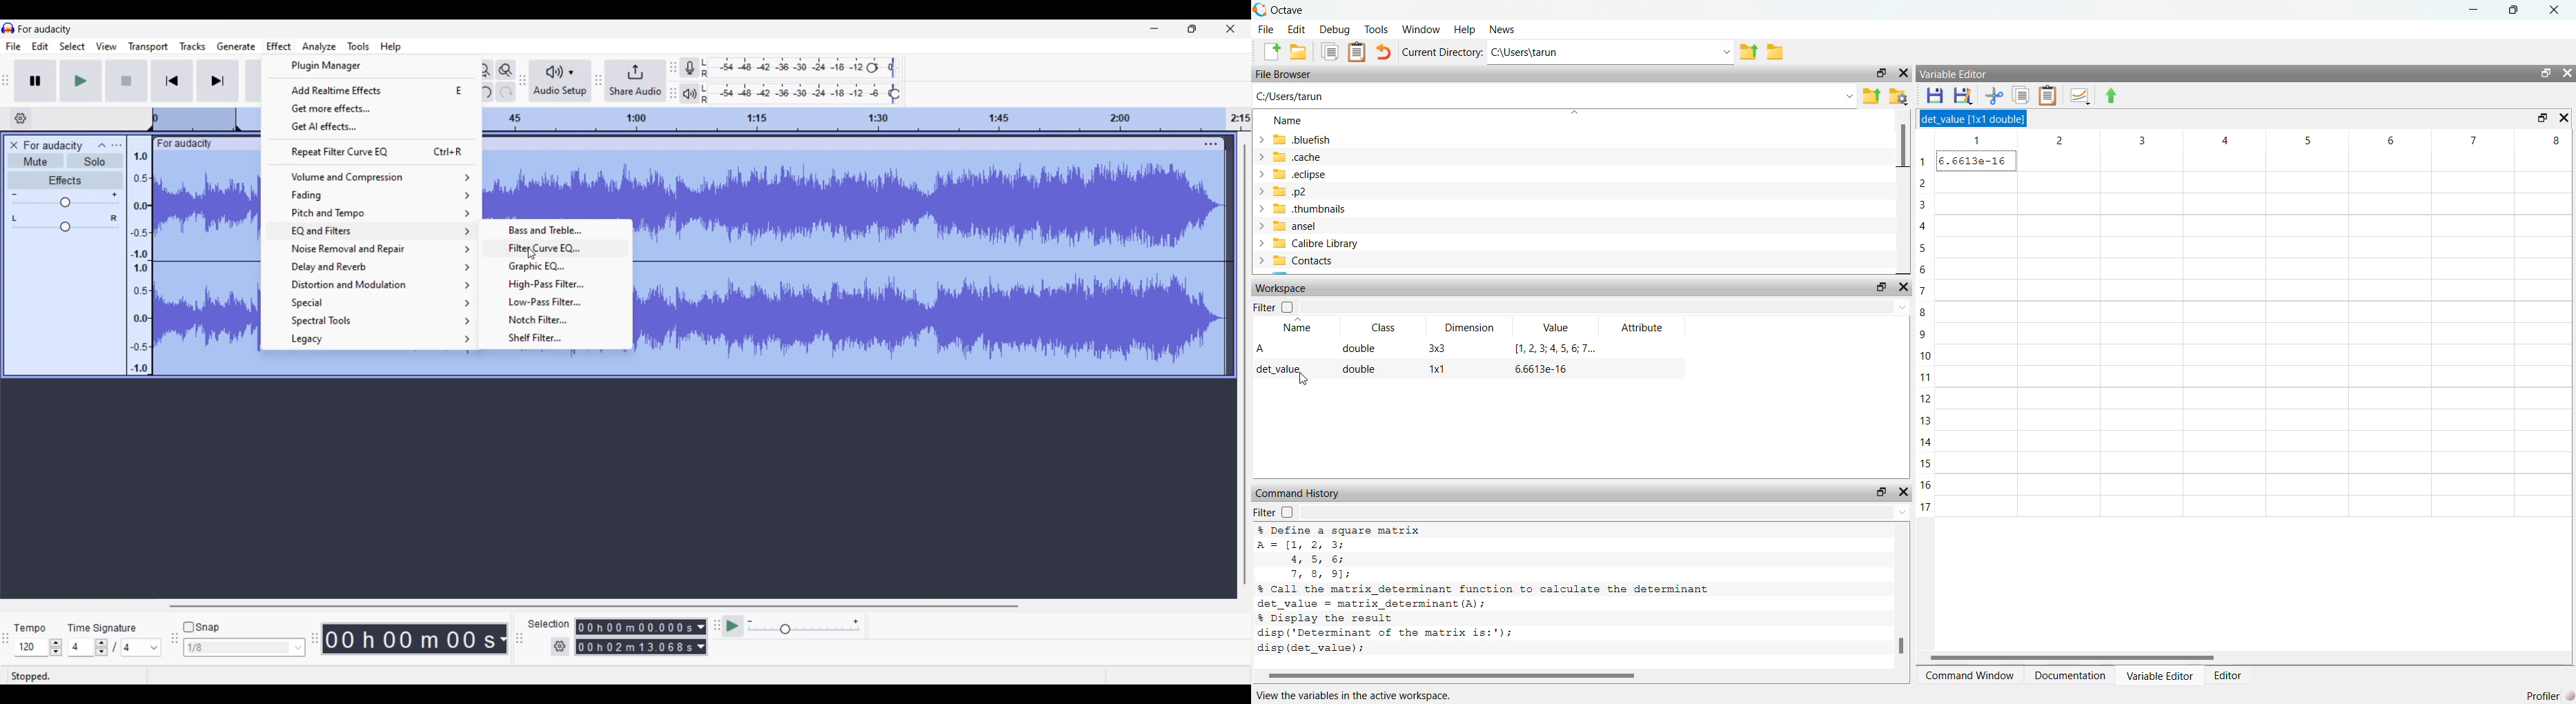 The width and height of the screenshot is (2576, 728). Describe the element at coordinates (1358, 349) in the screenshot. I see `double` at that location.